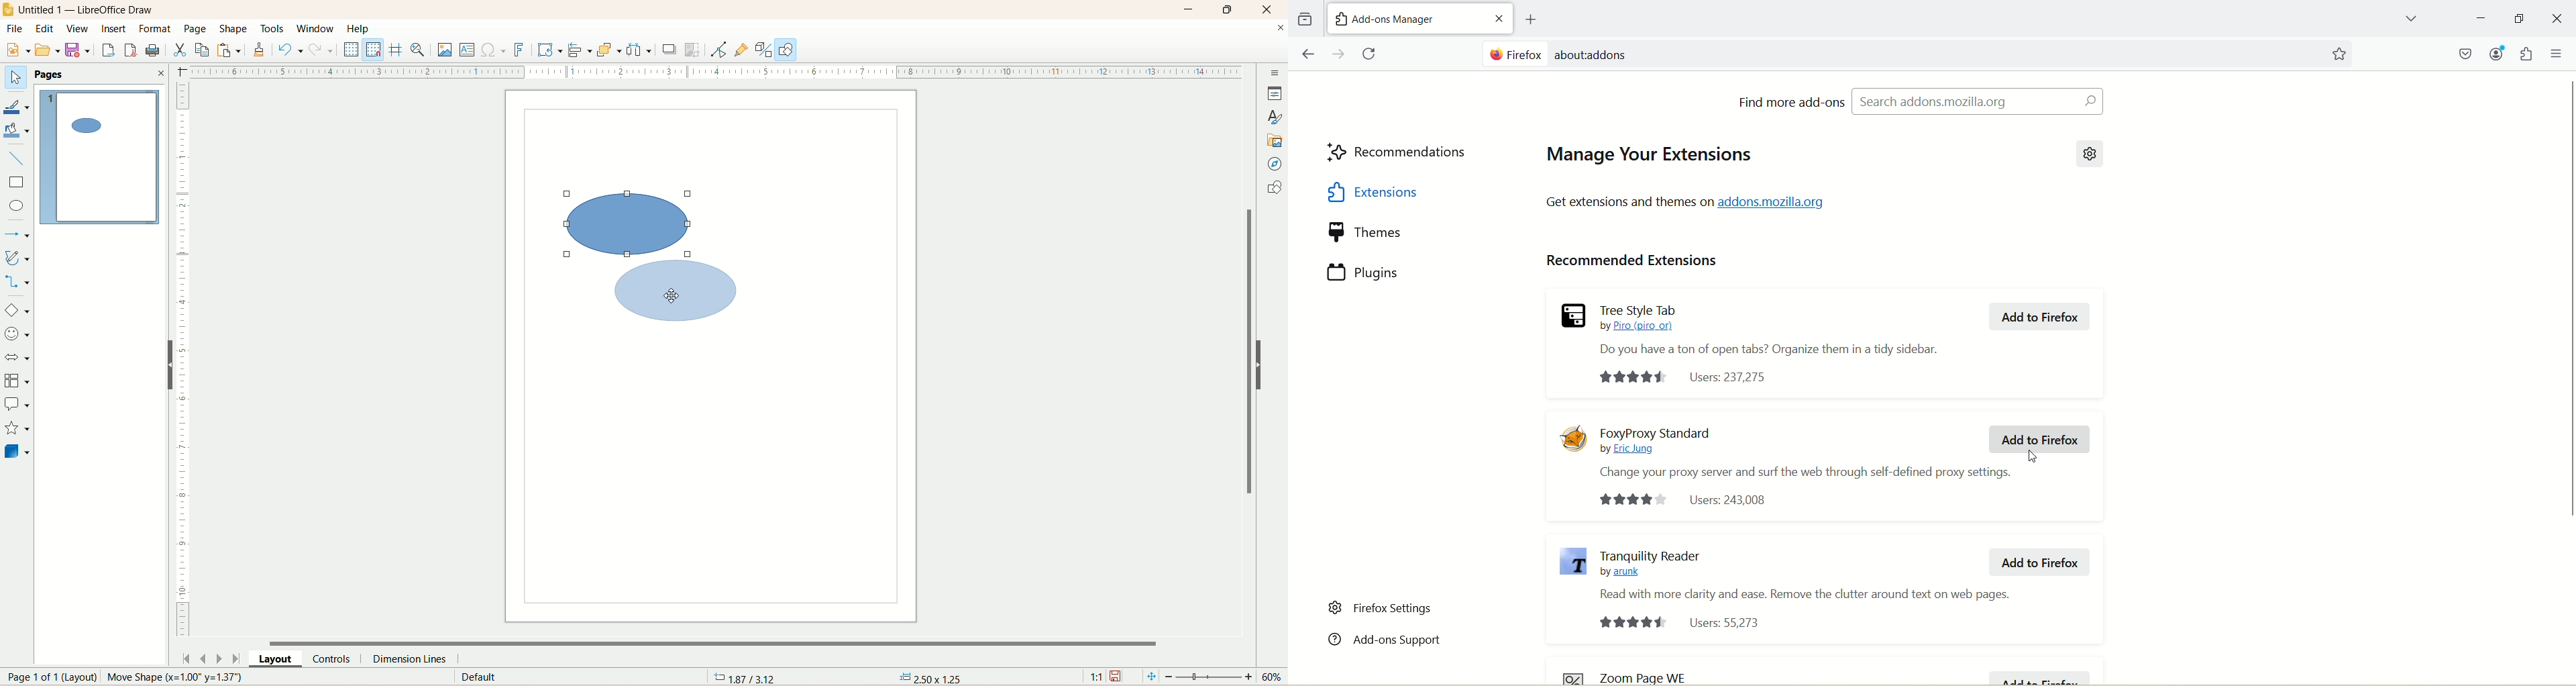  What do you see at coordinates (335, 659) in the screenshot?
I see `controls` at bounding box center [335, 659].